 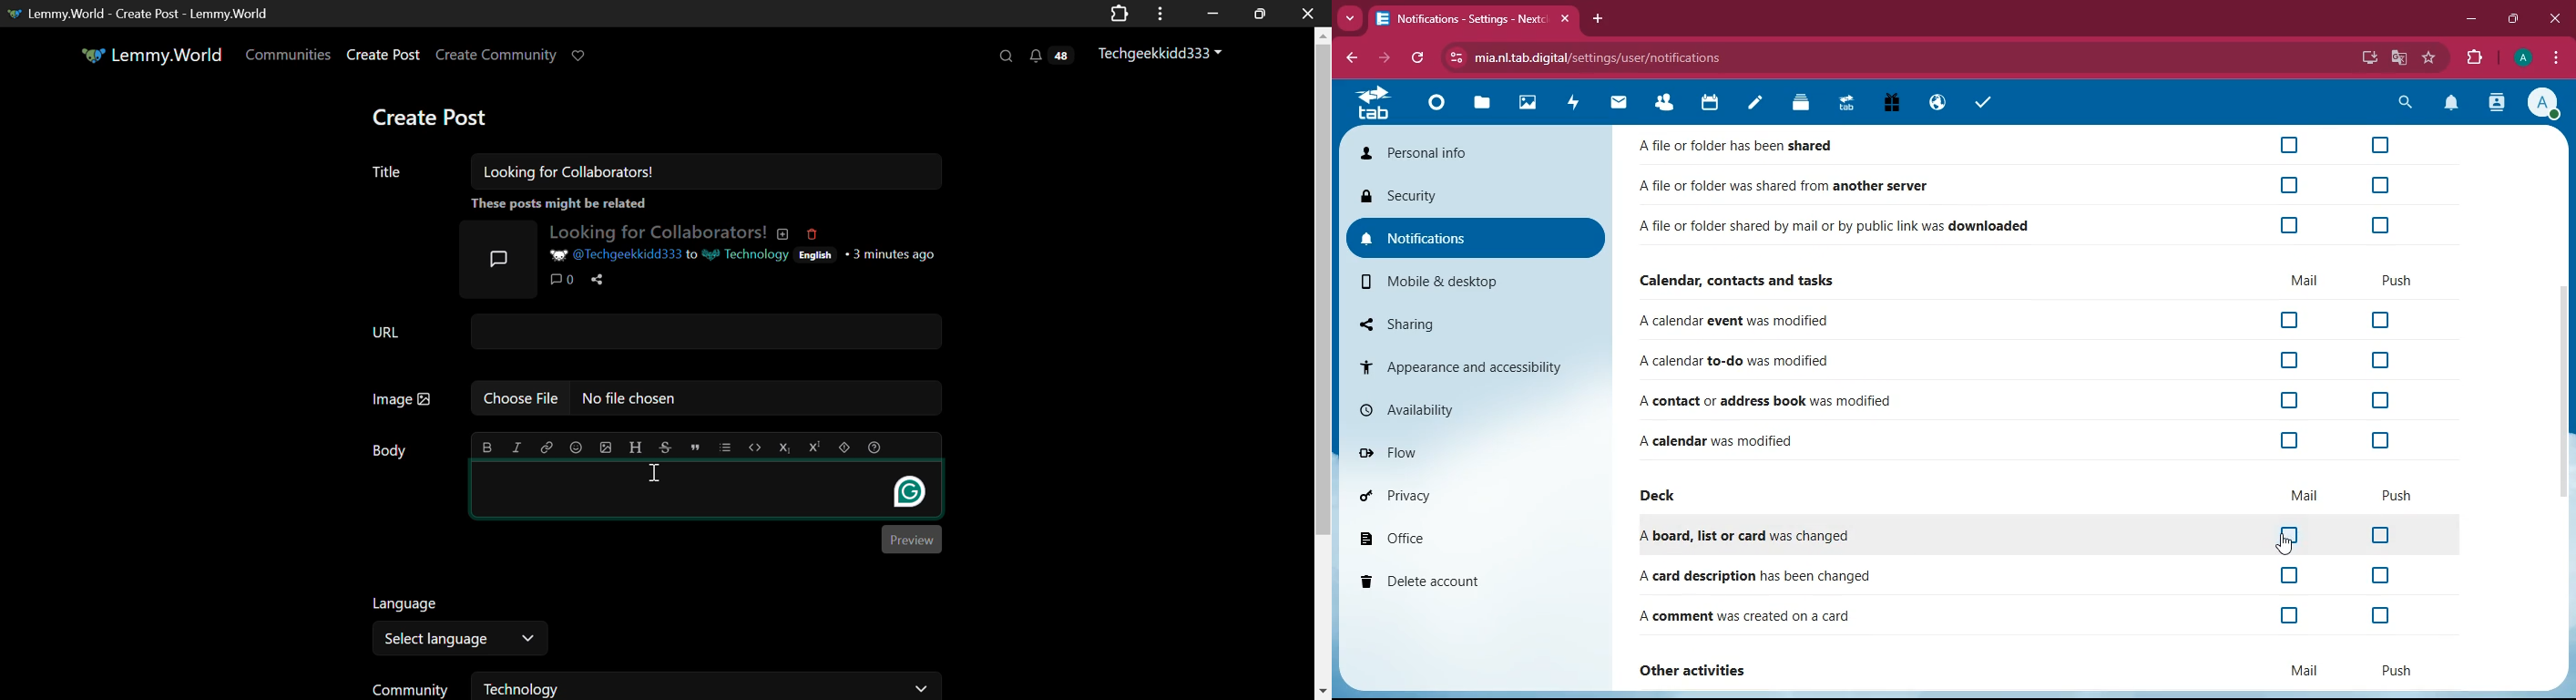 What do you see at coordinates (2473, 59) in the screenshot?
I see `extensions` at bounding box center [2473, 59].